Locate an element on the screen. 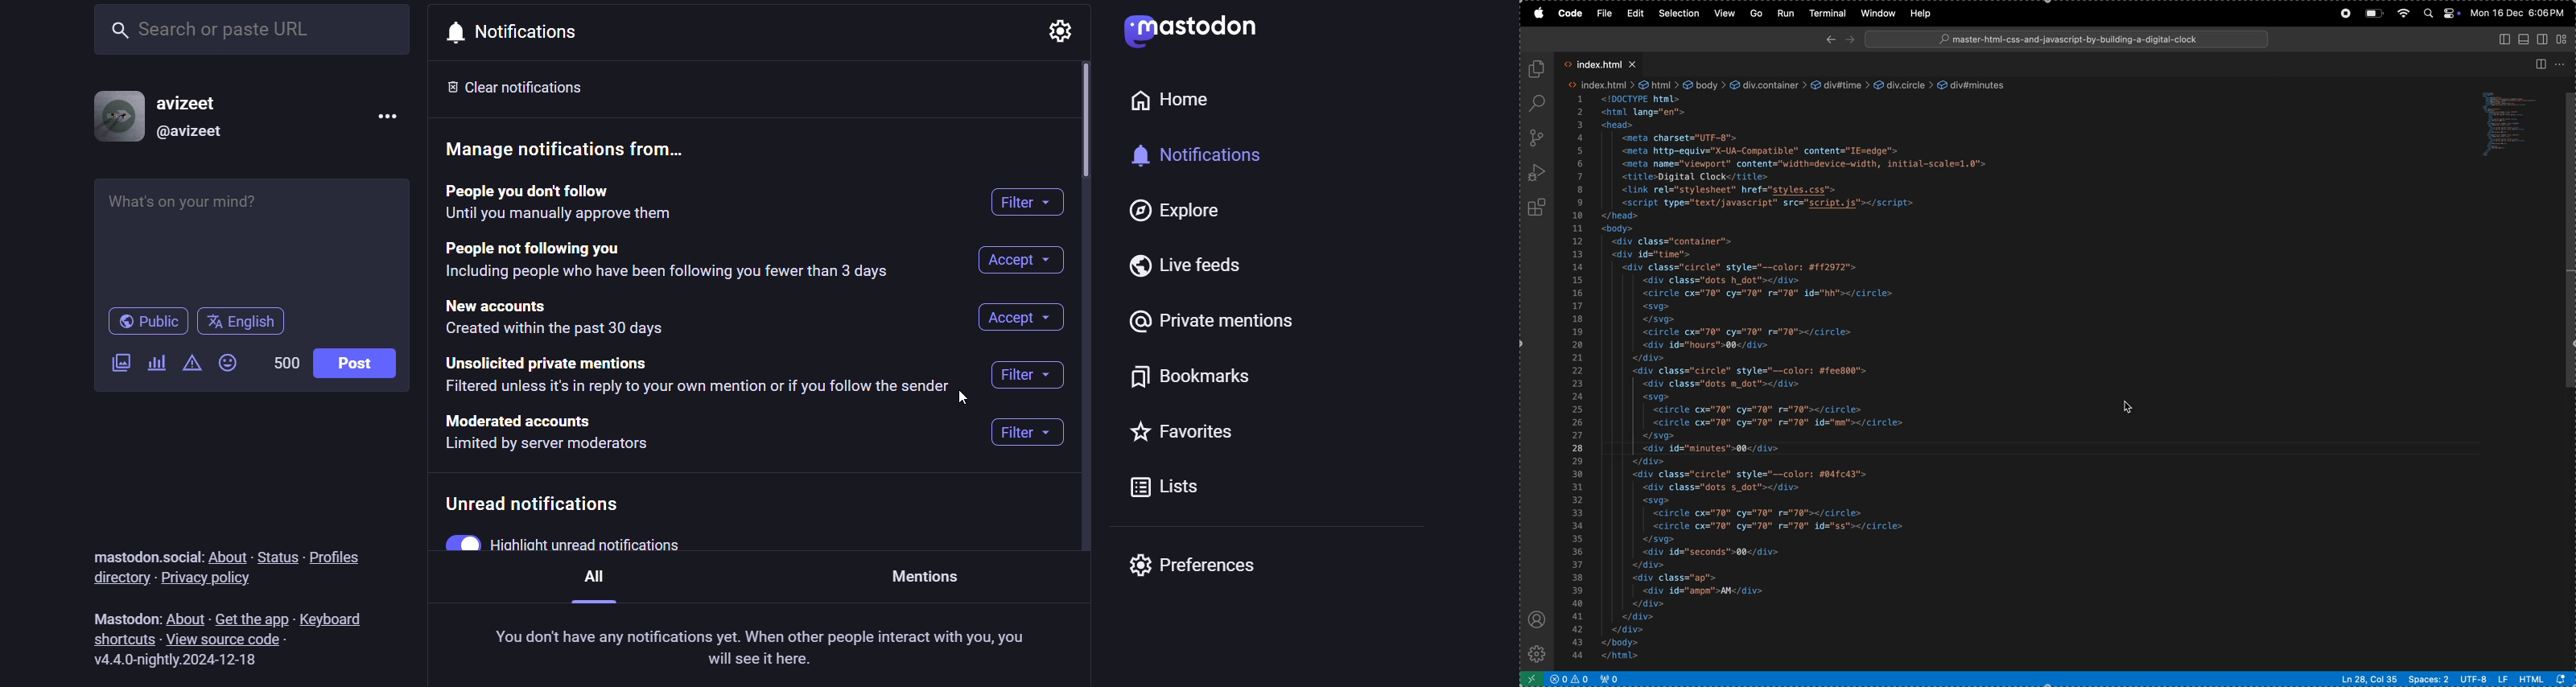 This screenshot has width=2576, height=700. About is located at coordinates (229, 554).